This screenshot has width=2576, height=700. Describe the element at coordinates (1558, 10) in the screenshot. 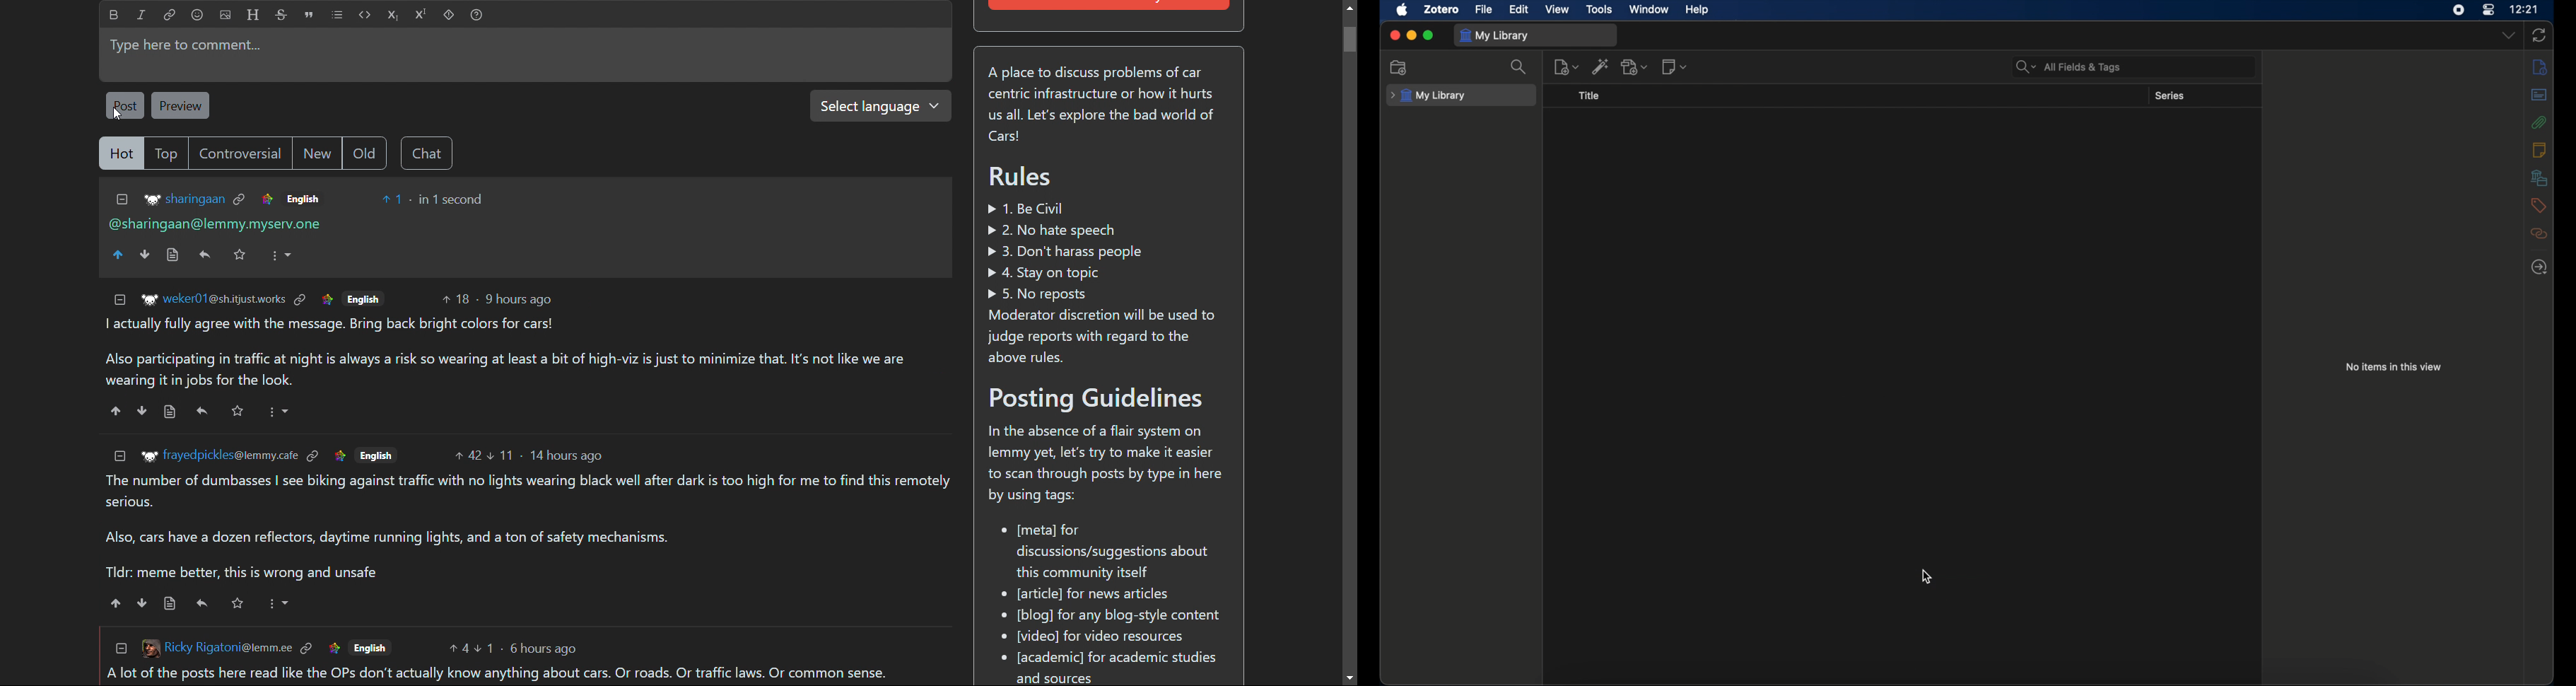

I see `view` at that location.